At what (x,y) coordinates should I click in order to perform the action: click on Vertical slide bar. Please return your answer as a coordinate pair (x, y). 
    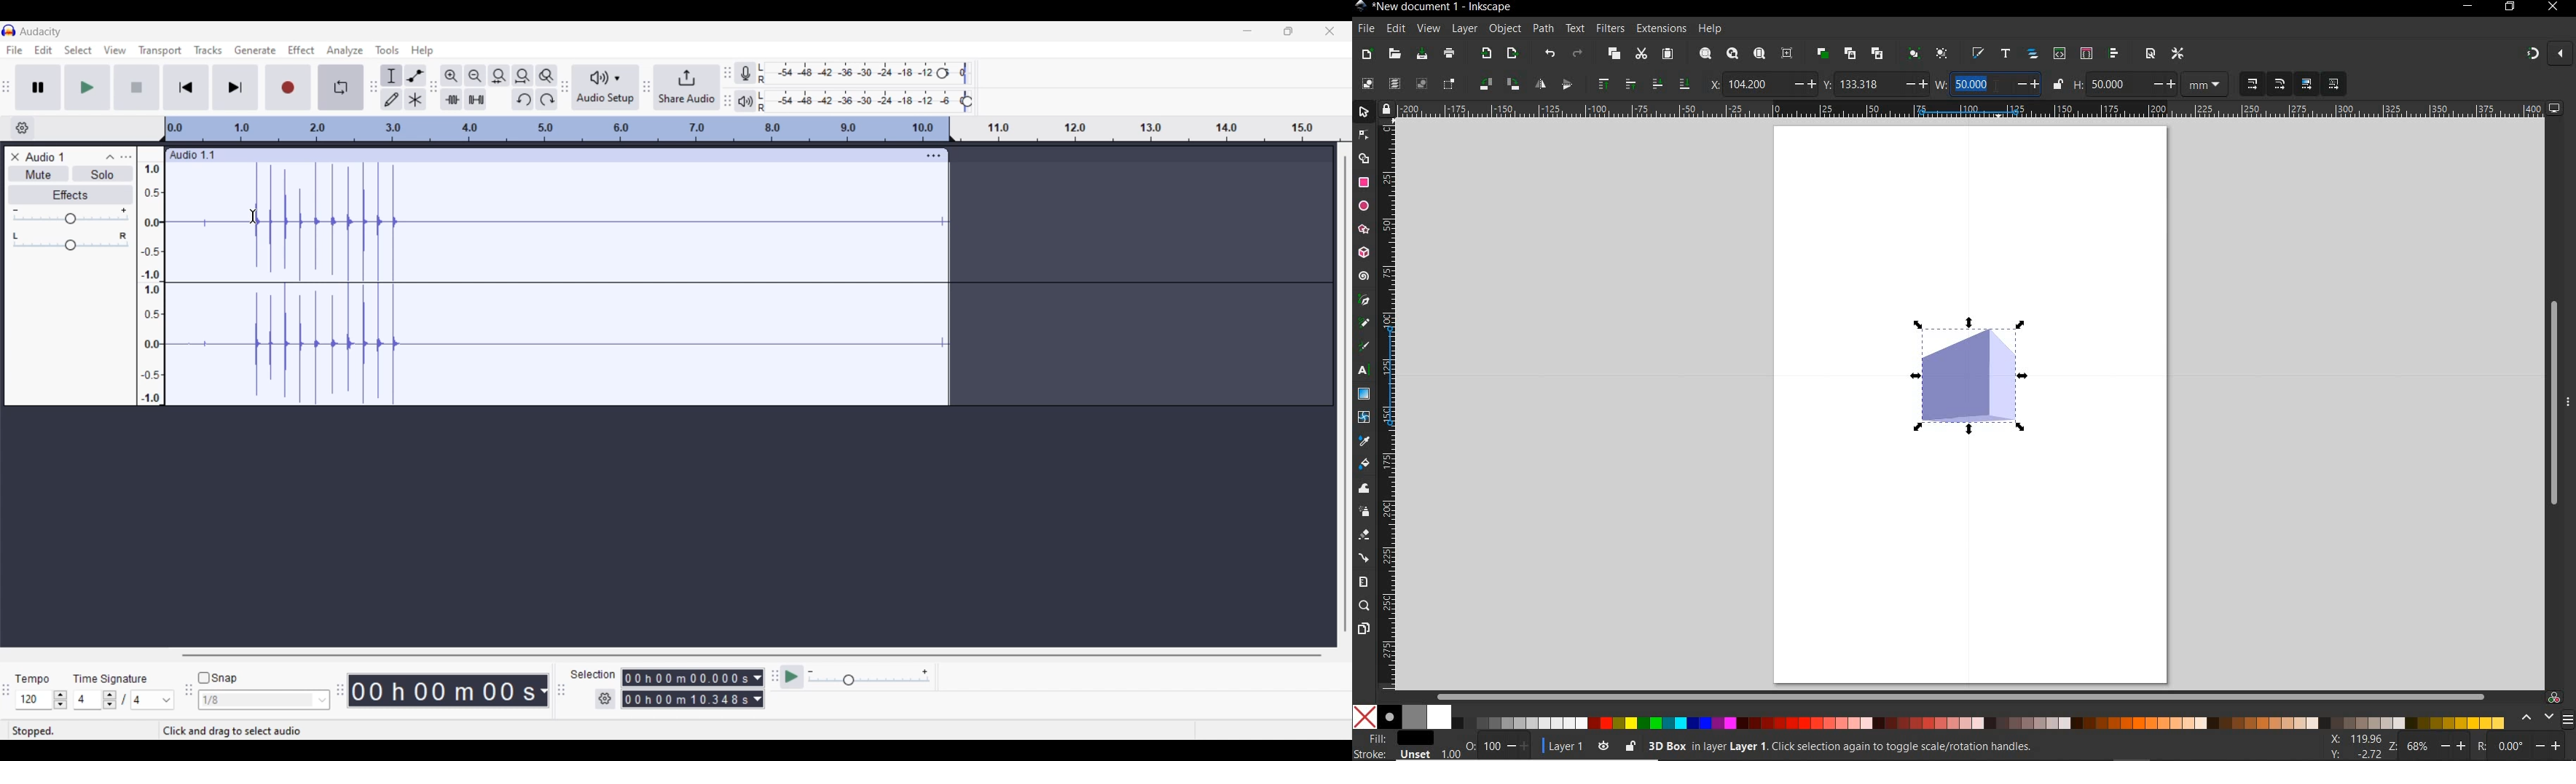
    Looking at the image, I should click on (1345, 393).